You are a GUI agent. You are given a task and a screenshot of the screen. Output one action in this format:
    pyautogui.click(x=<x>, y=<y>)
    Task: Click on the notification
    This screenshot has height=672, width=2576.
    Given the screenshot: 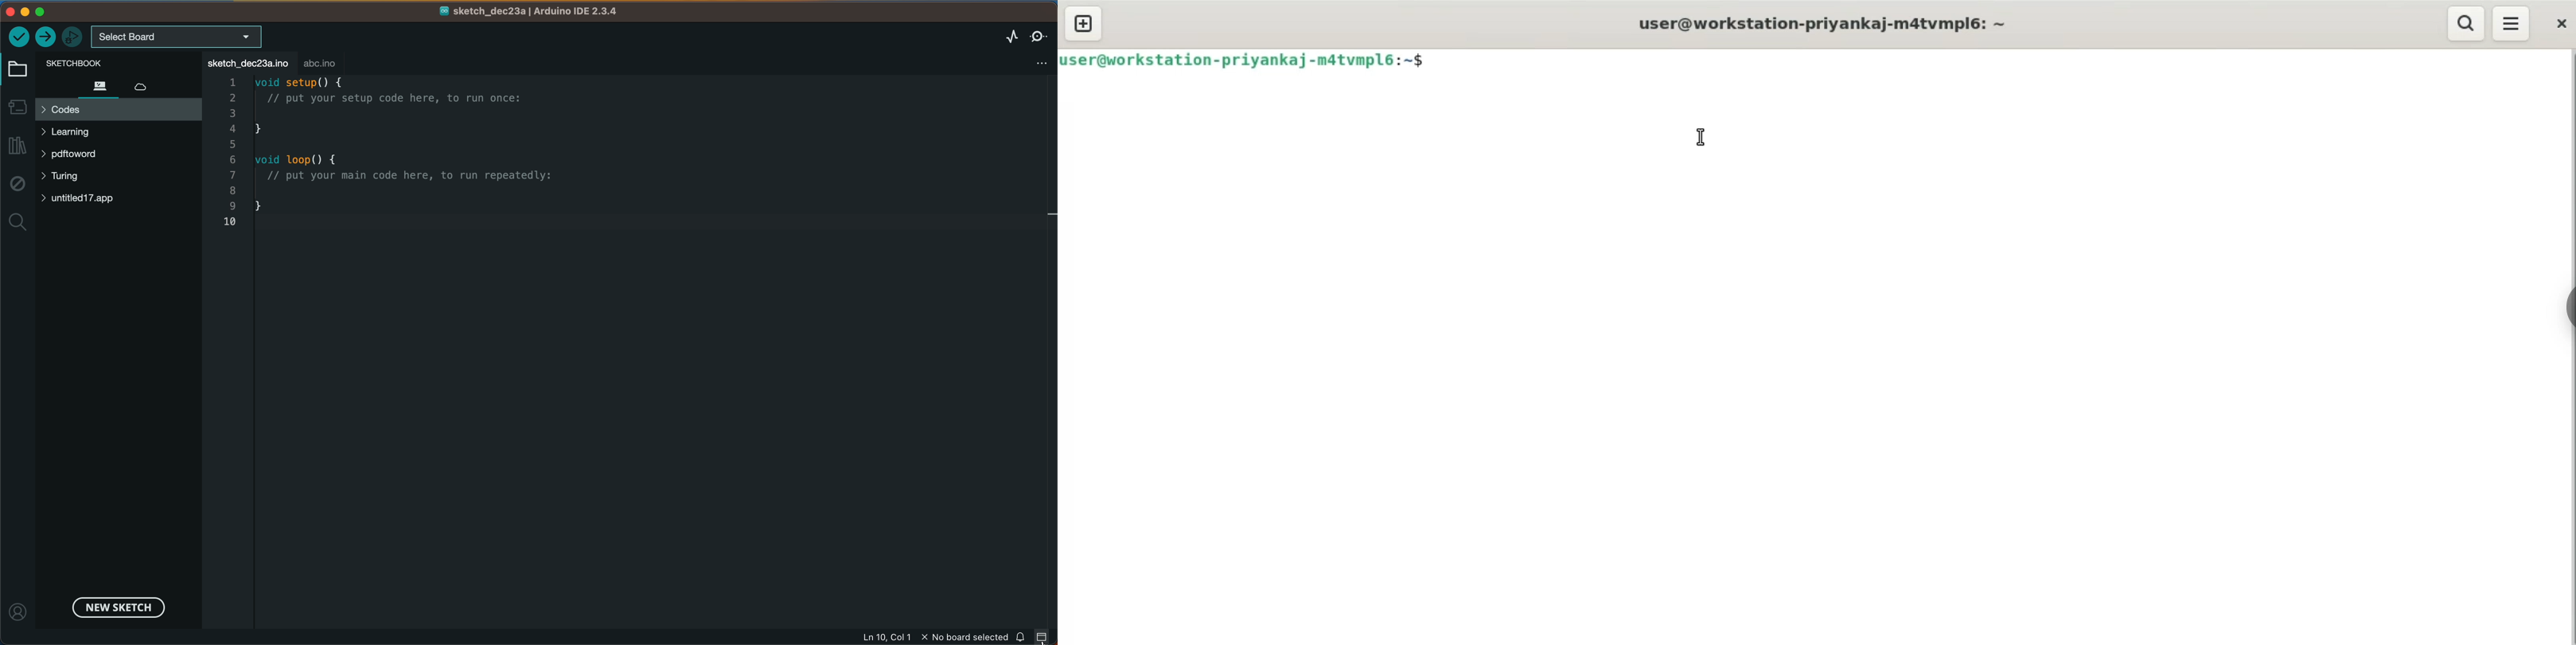 What is the action you would take?
    pyautogui.click(x=1020, y=637)
    